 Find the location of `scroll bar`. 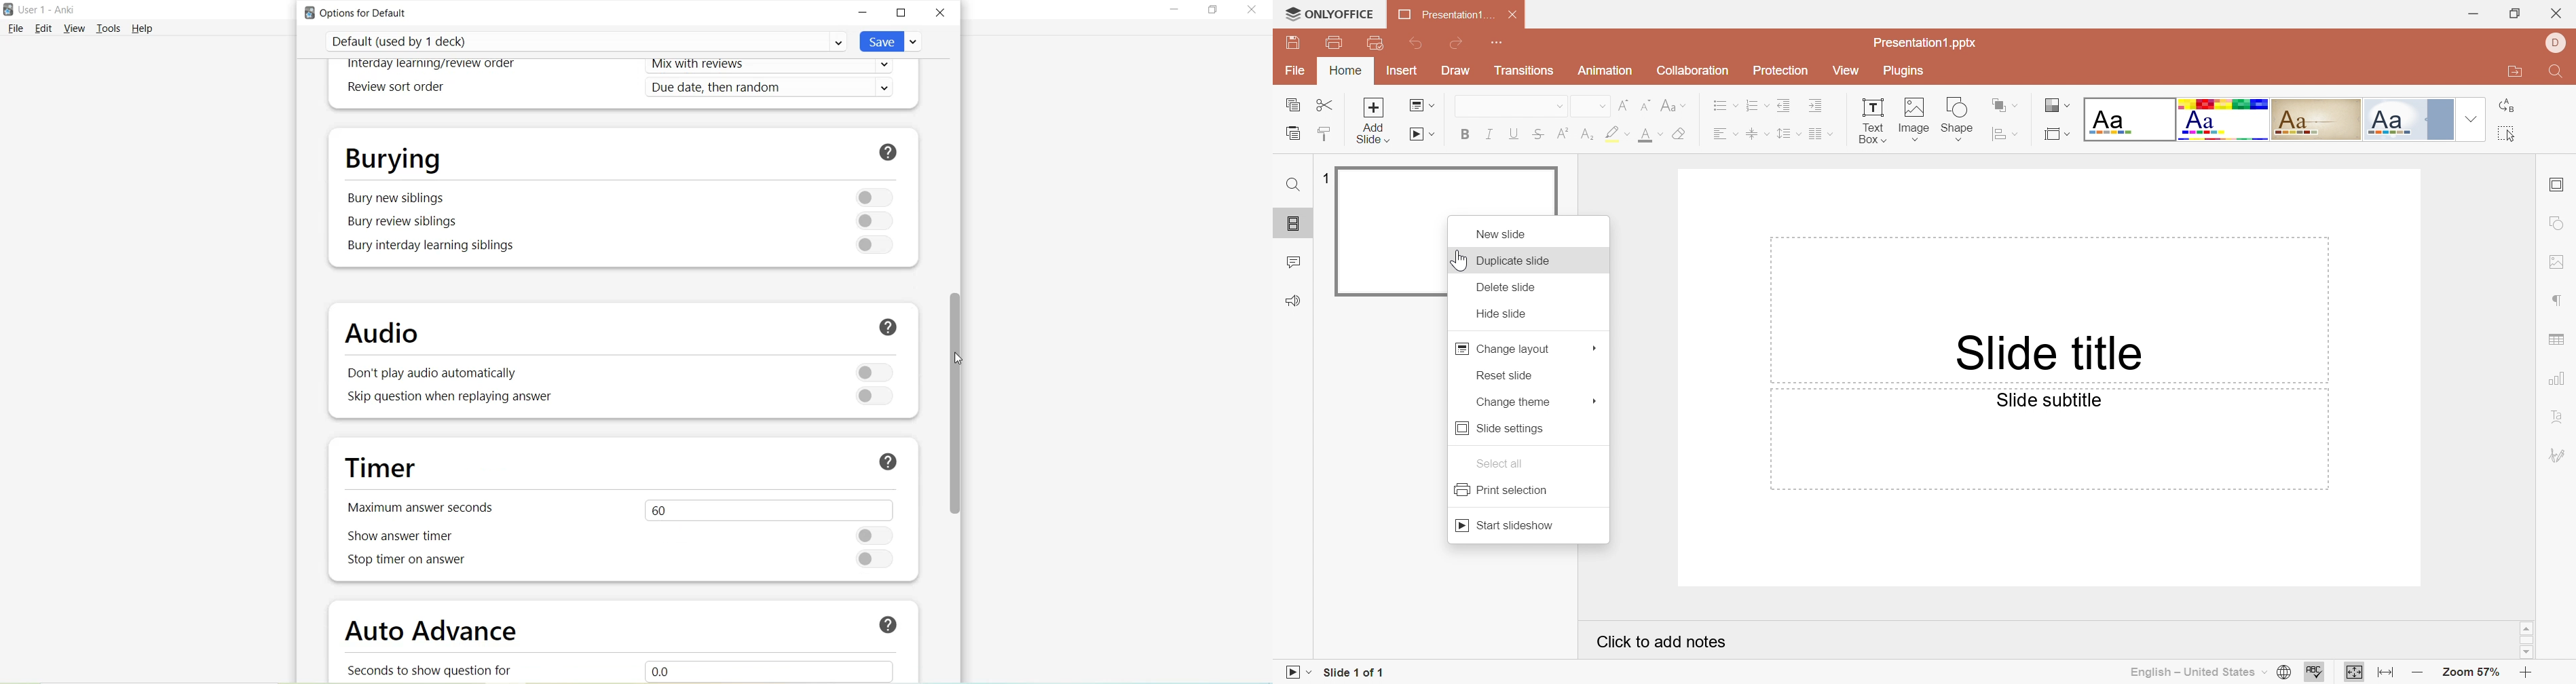

scroll bar is located at coordinates (954, 407).